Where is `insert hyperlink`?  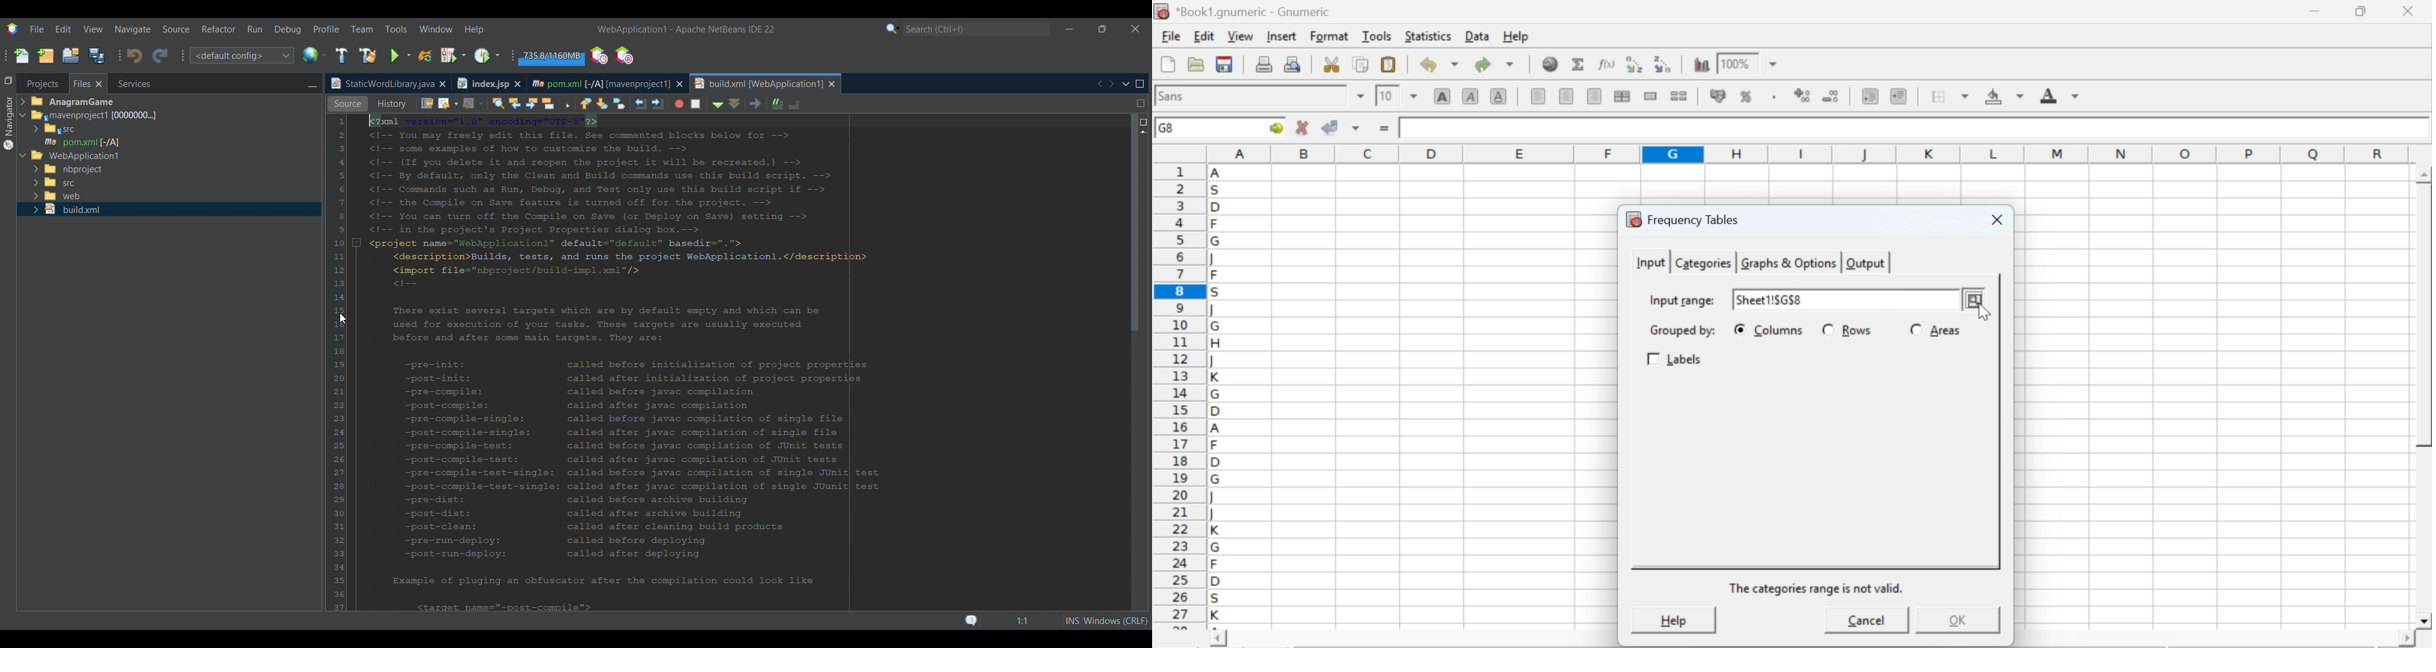 insert hyperlink is located at coordinates (1551, 64).